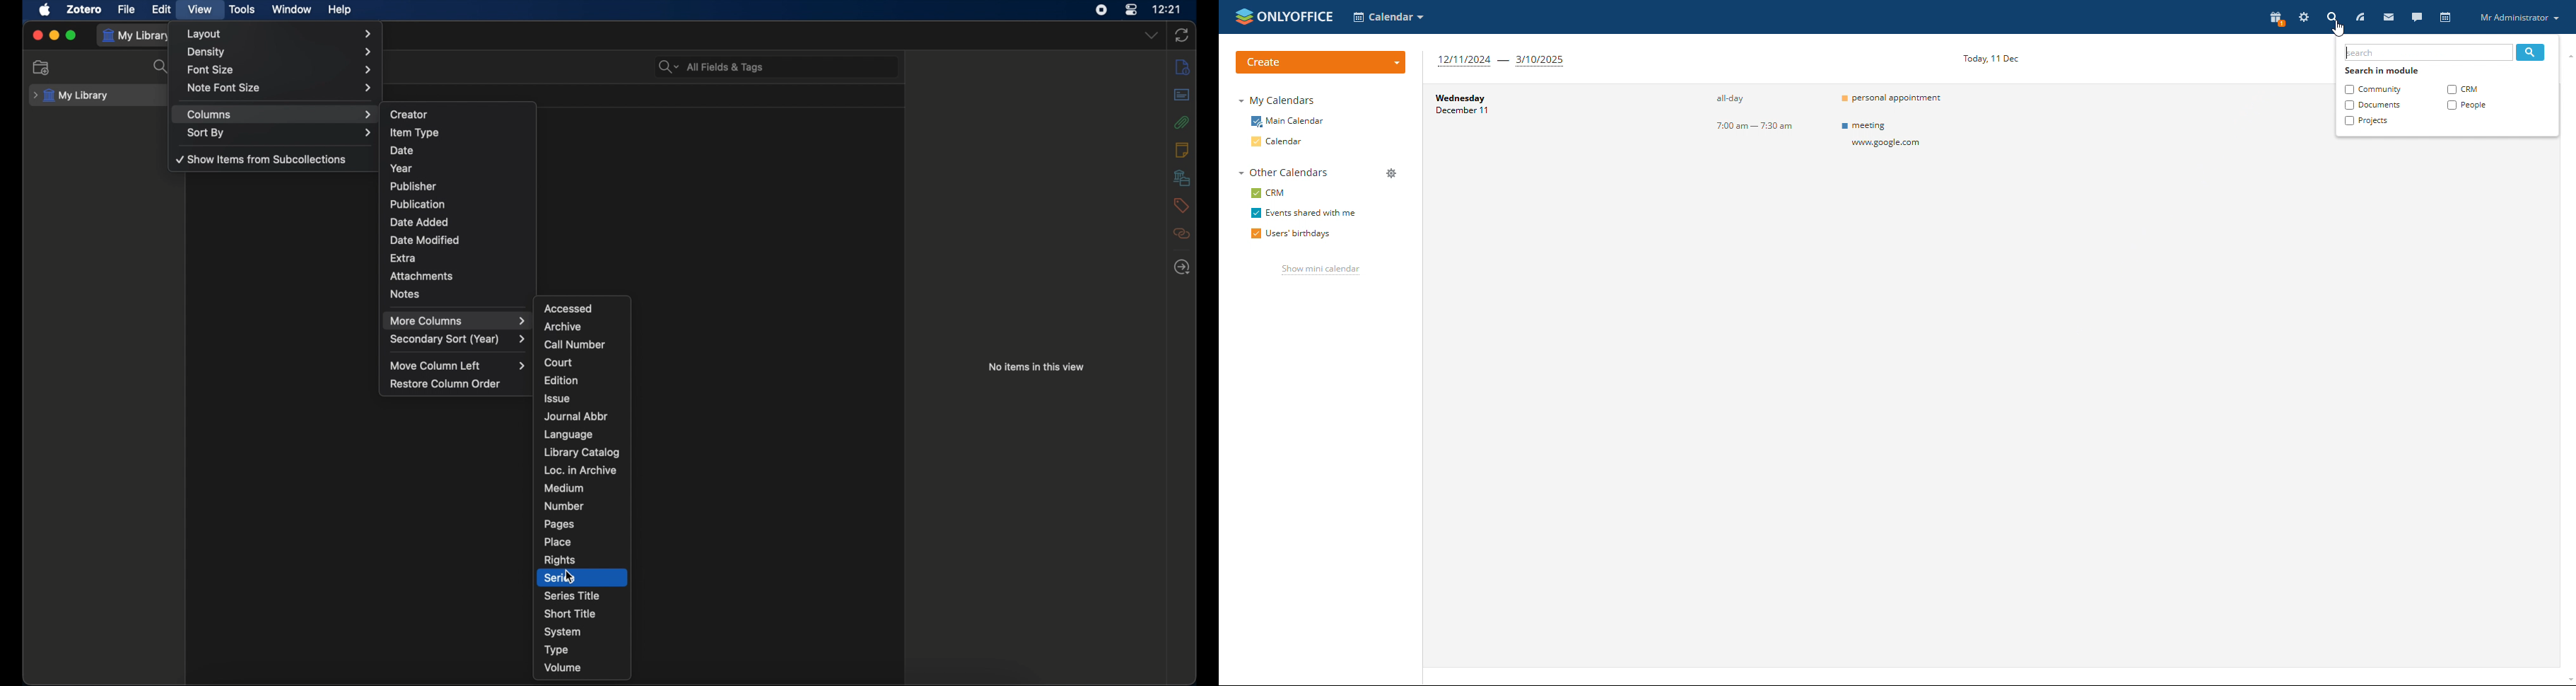 The height and width of the screenshot is (700, 2576). Describe the element at coordinates (2276, 18) in the screenshot. I see `present` at that location.